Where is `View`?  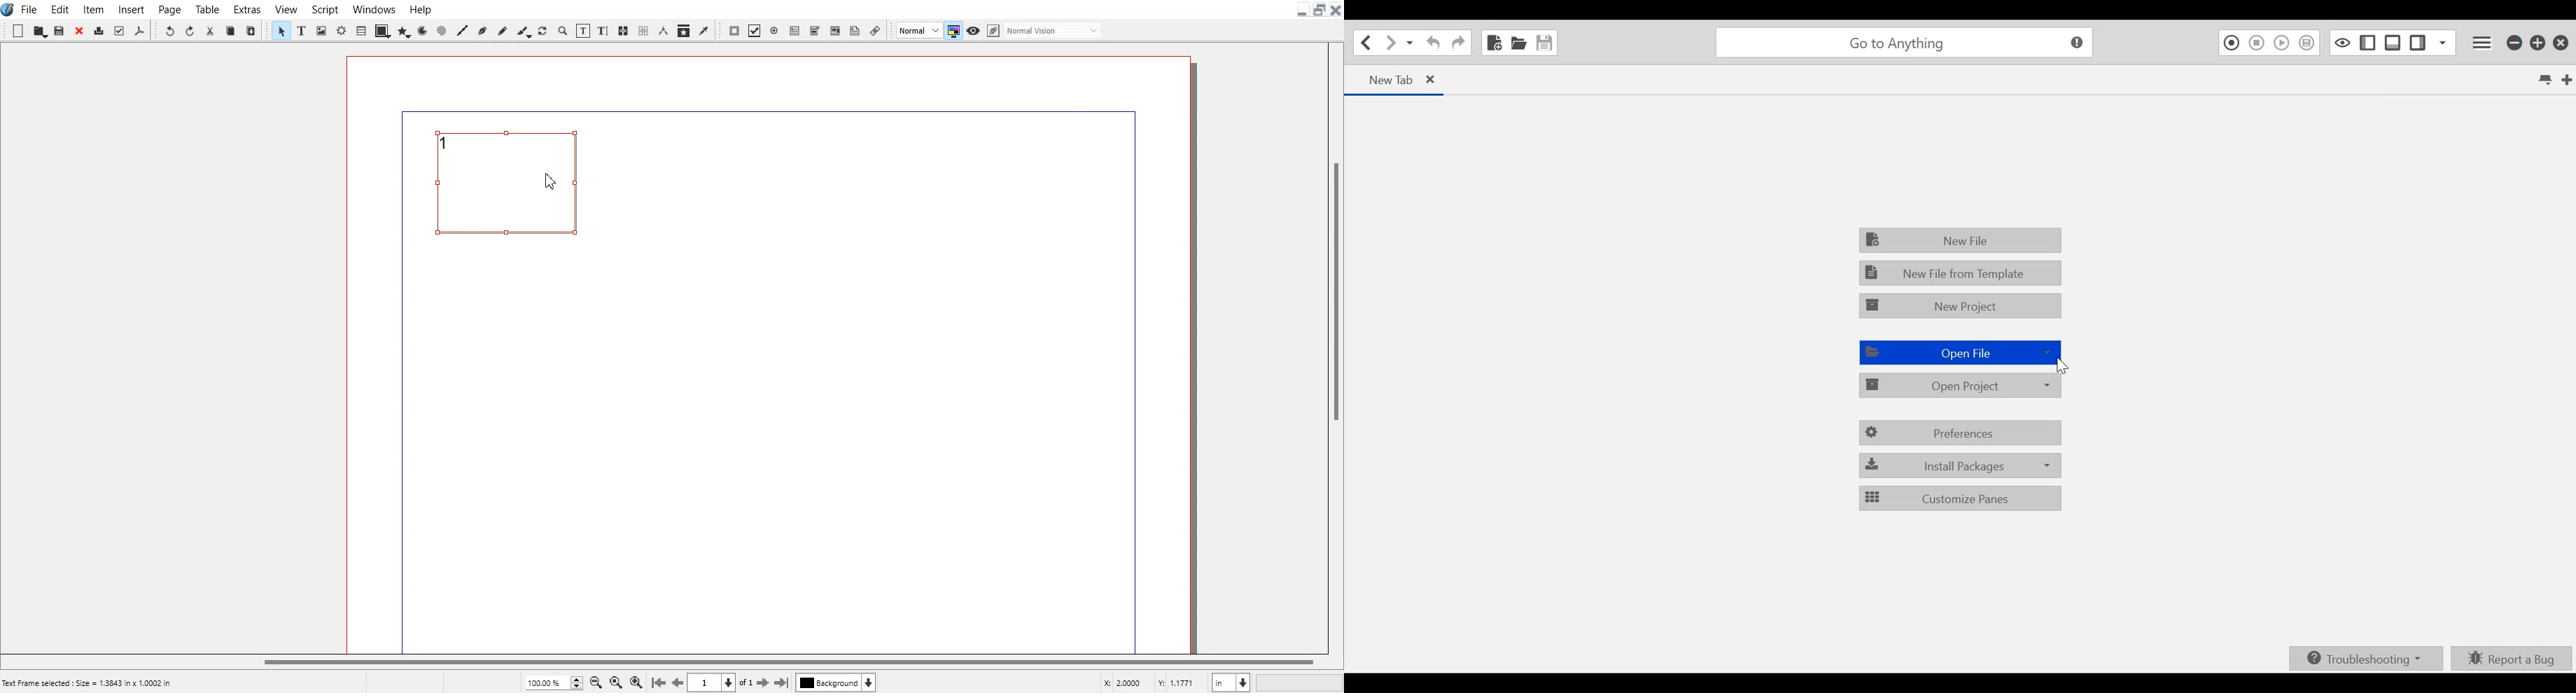 View is located at coordinates (286, 8).